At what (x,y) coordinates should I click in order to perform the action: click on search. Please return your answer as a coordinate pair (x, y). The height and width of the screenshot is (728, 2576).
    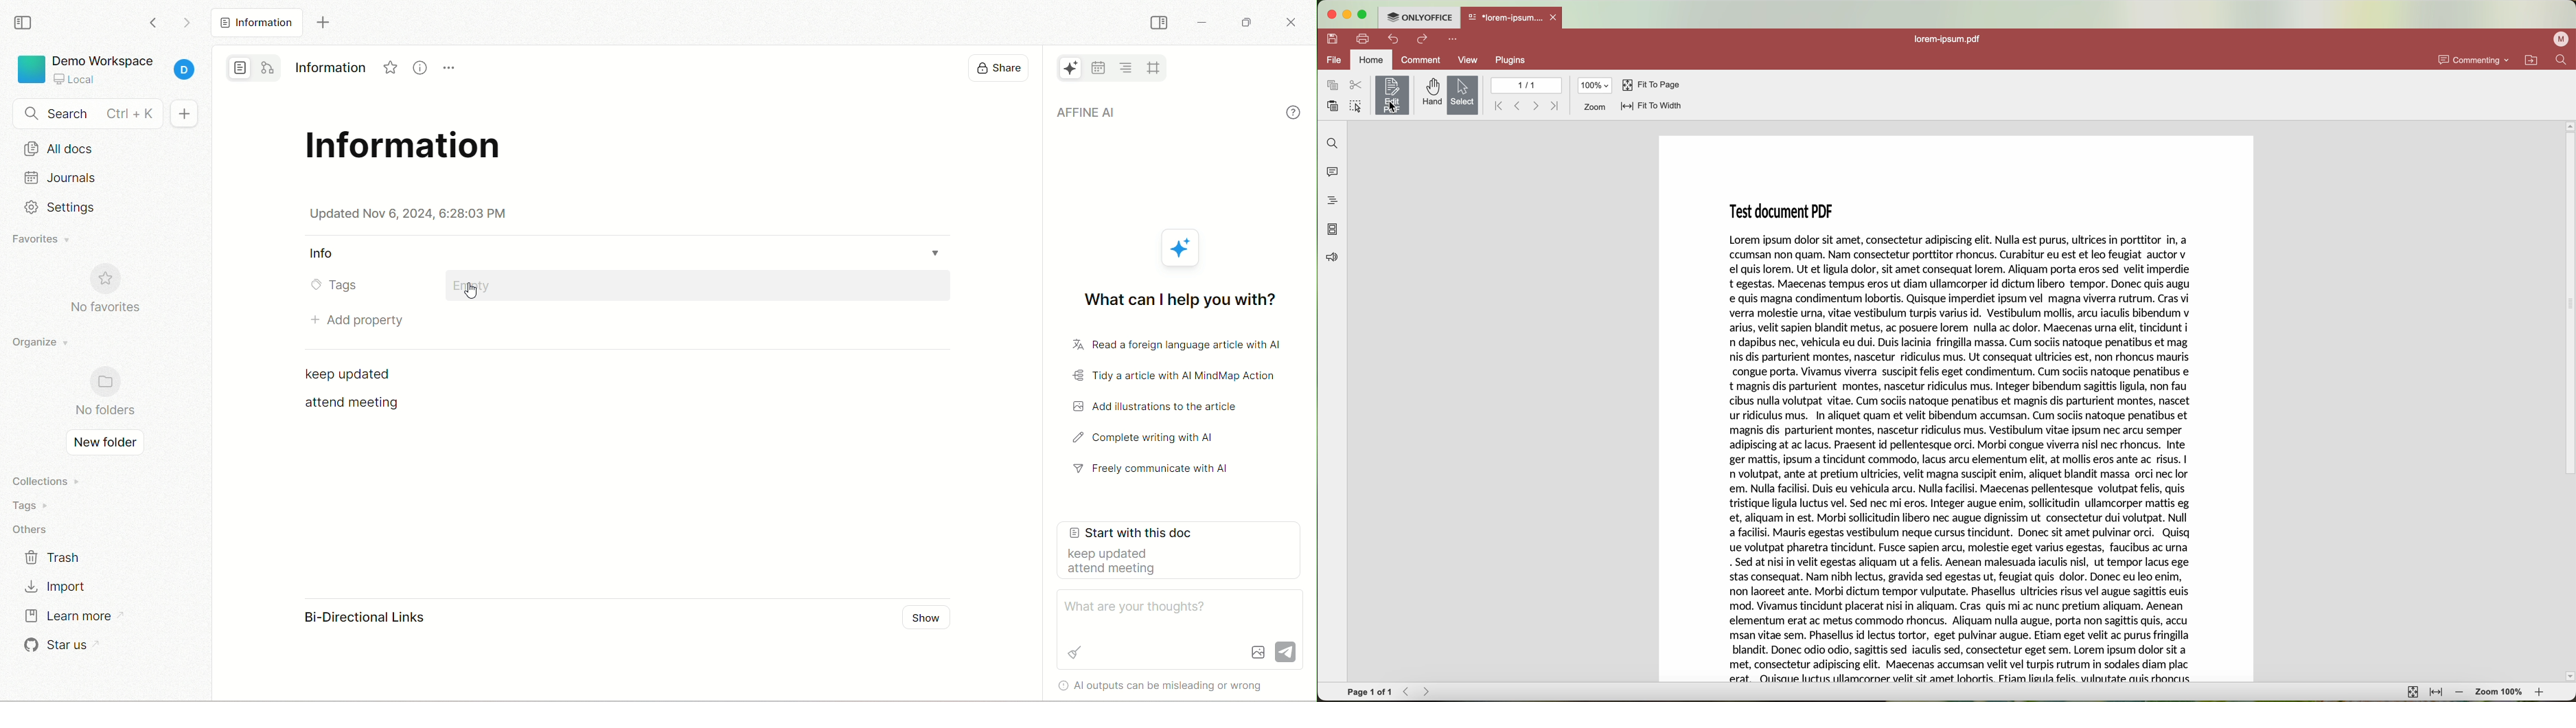
    Looking at the image, I should click on (83, 114).